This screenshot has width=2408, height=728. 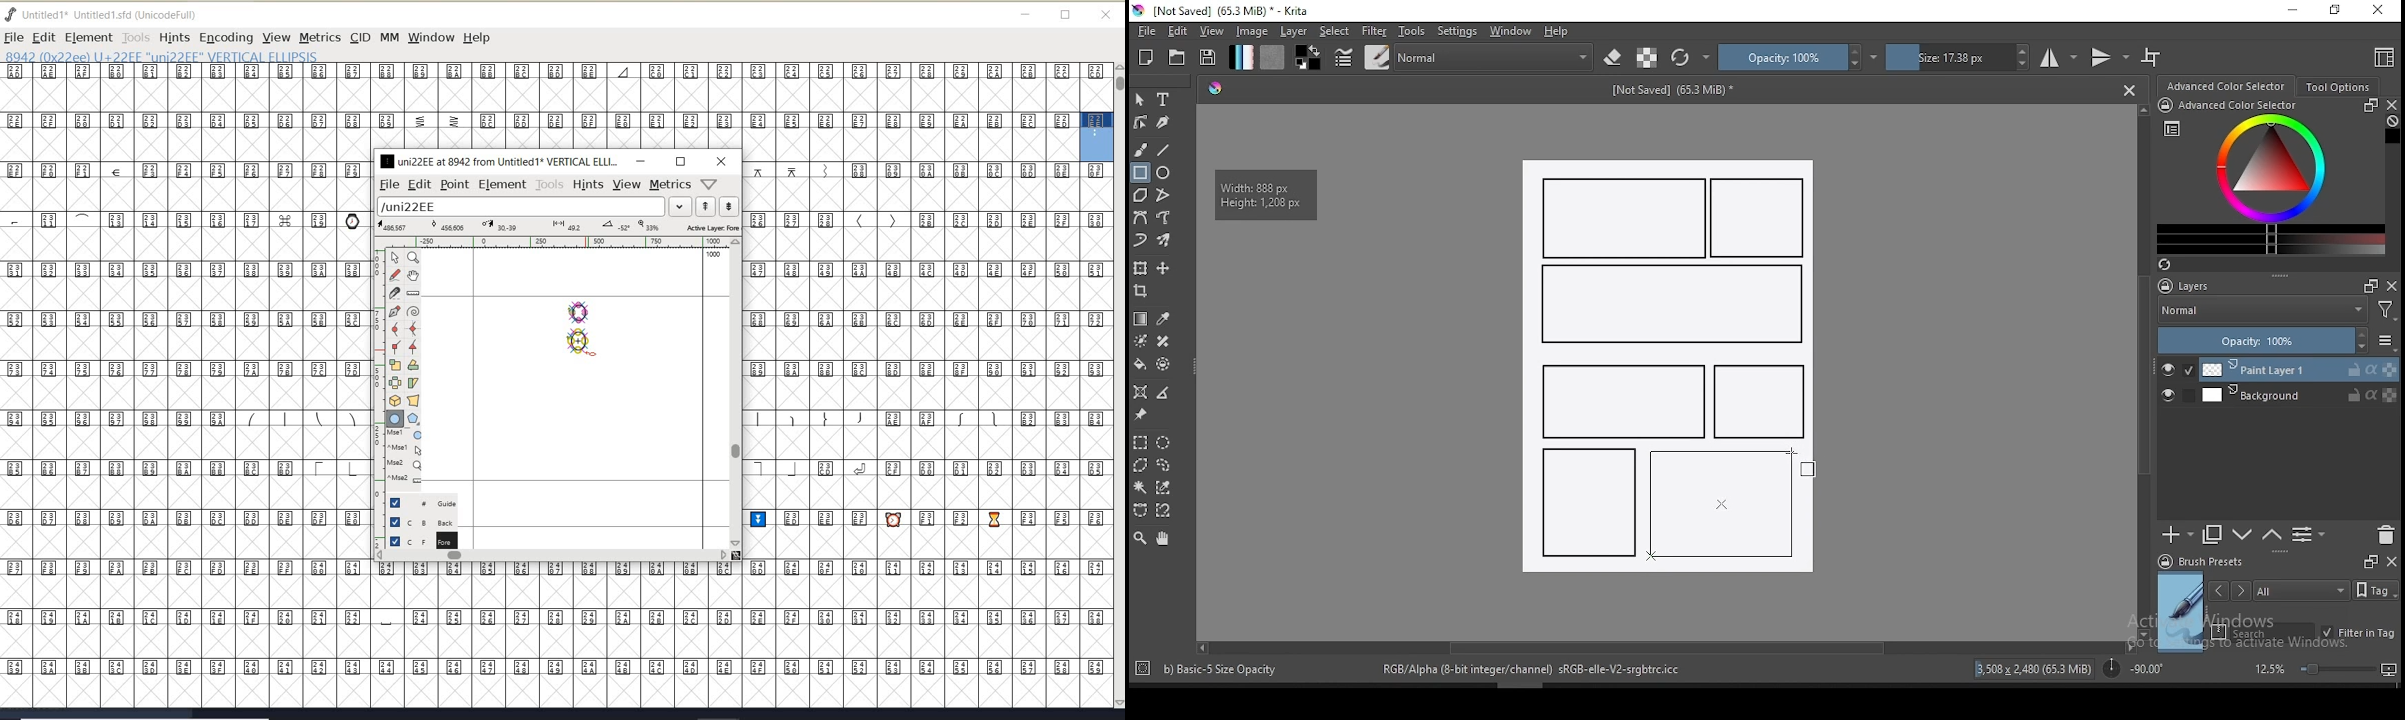 I want to click on close docker, so click(x=2392, y=285).